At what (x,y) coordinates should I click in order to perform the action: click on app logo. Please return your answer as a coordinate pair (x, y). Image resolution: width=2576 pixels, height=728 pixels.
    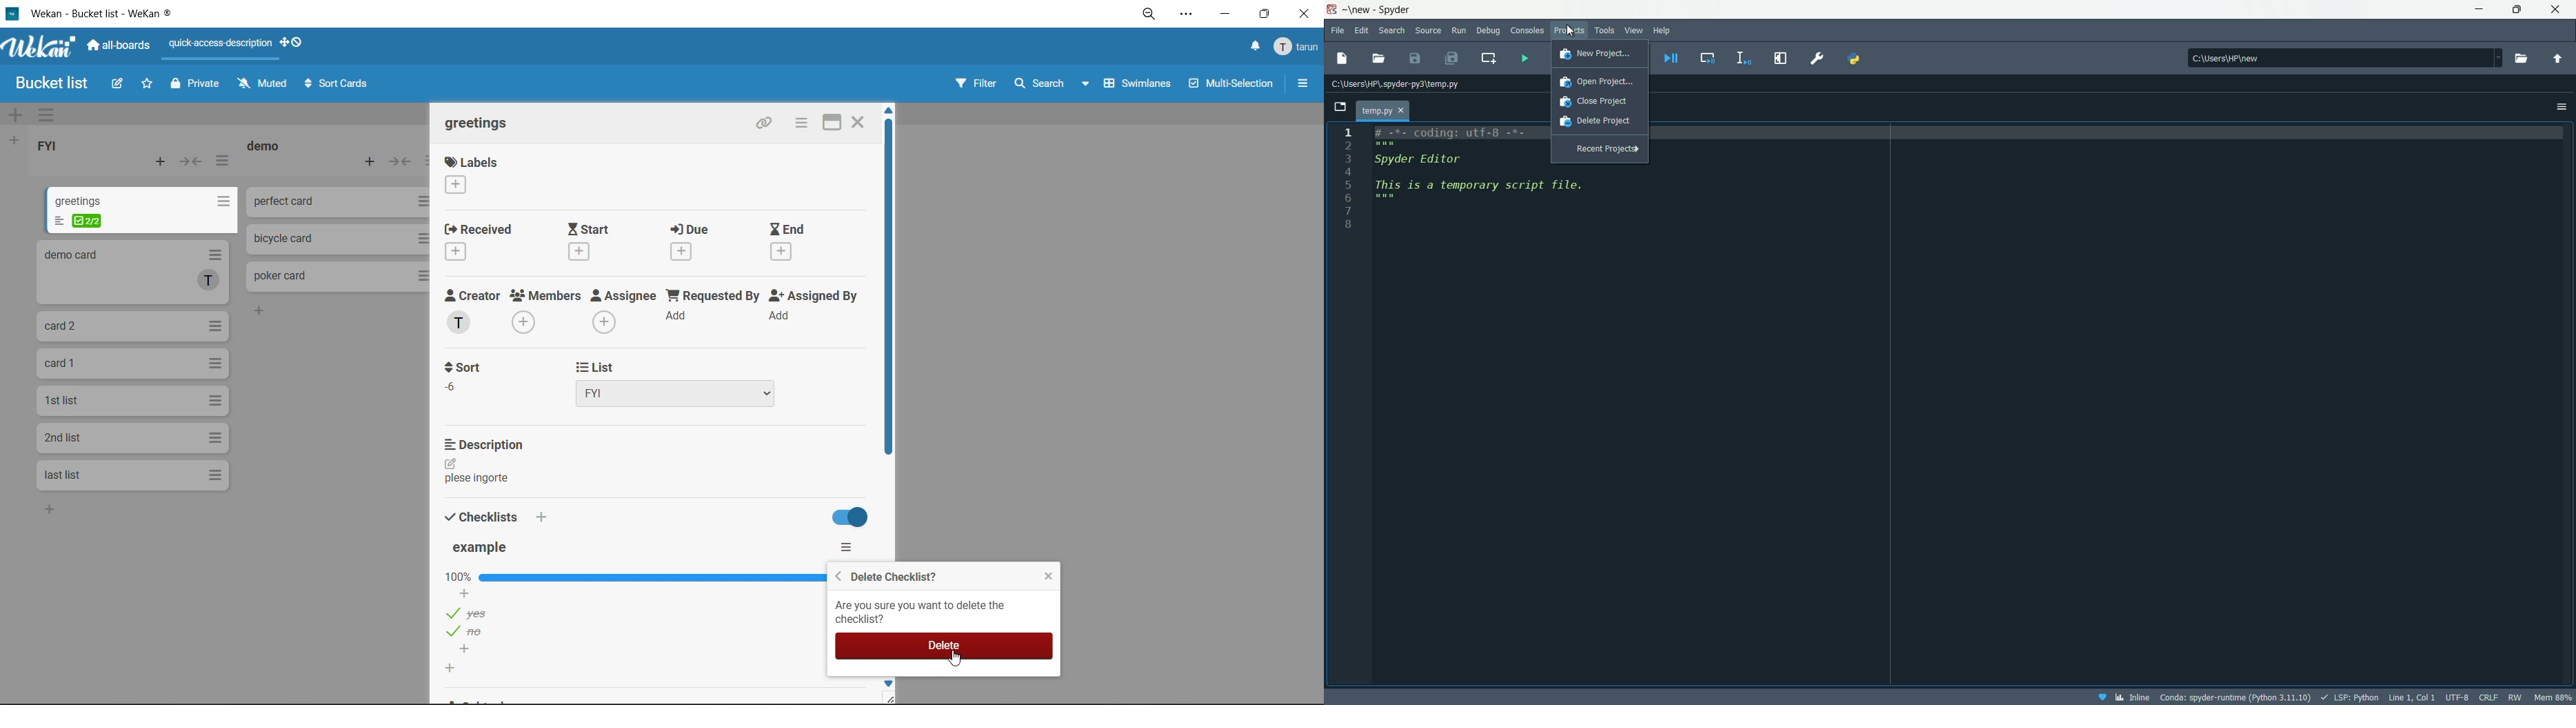
    Looking at the image, I should click on (41, 50).